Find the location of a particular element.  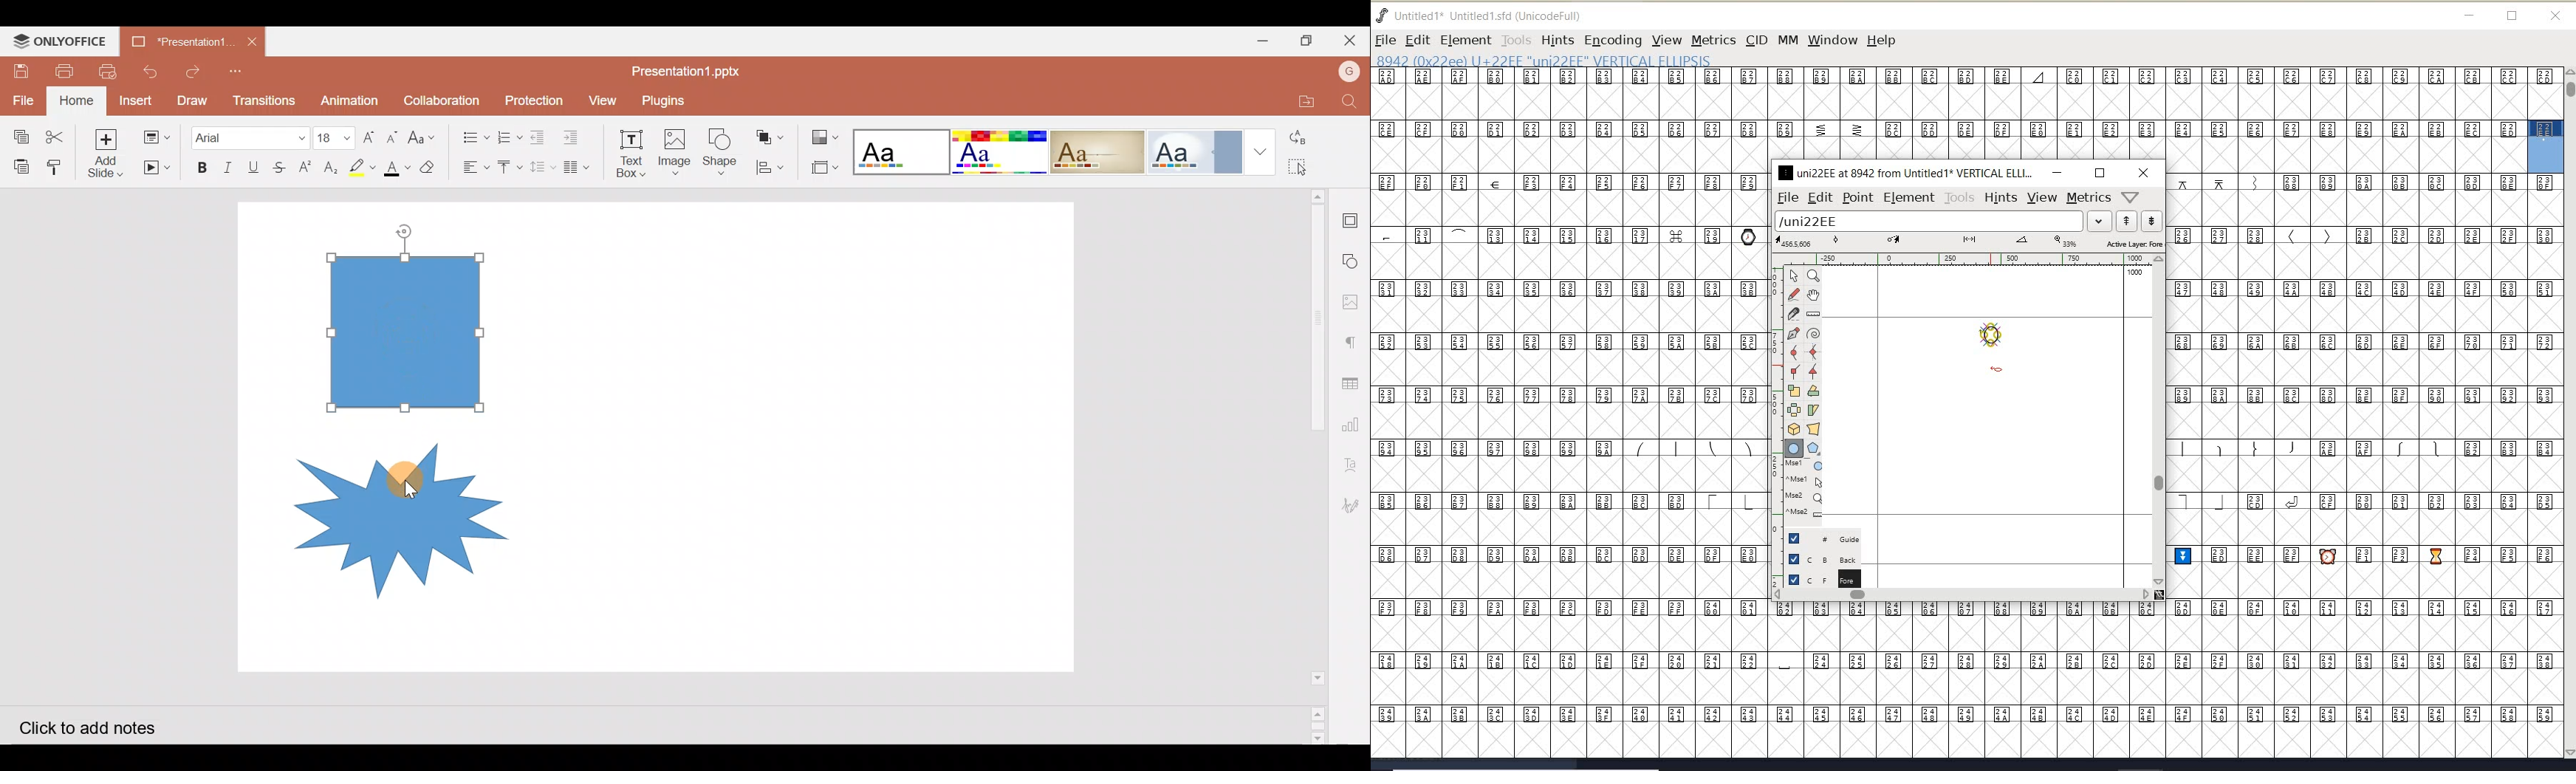

Increase indent is located at coordinates (575, 133).